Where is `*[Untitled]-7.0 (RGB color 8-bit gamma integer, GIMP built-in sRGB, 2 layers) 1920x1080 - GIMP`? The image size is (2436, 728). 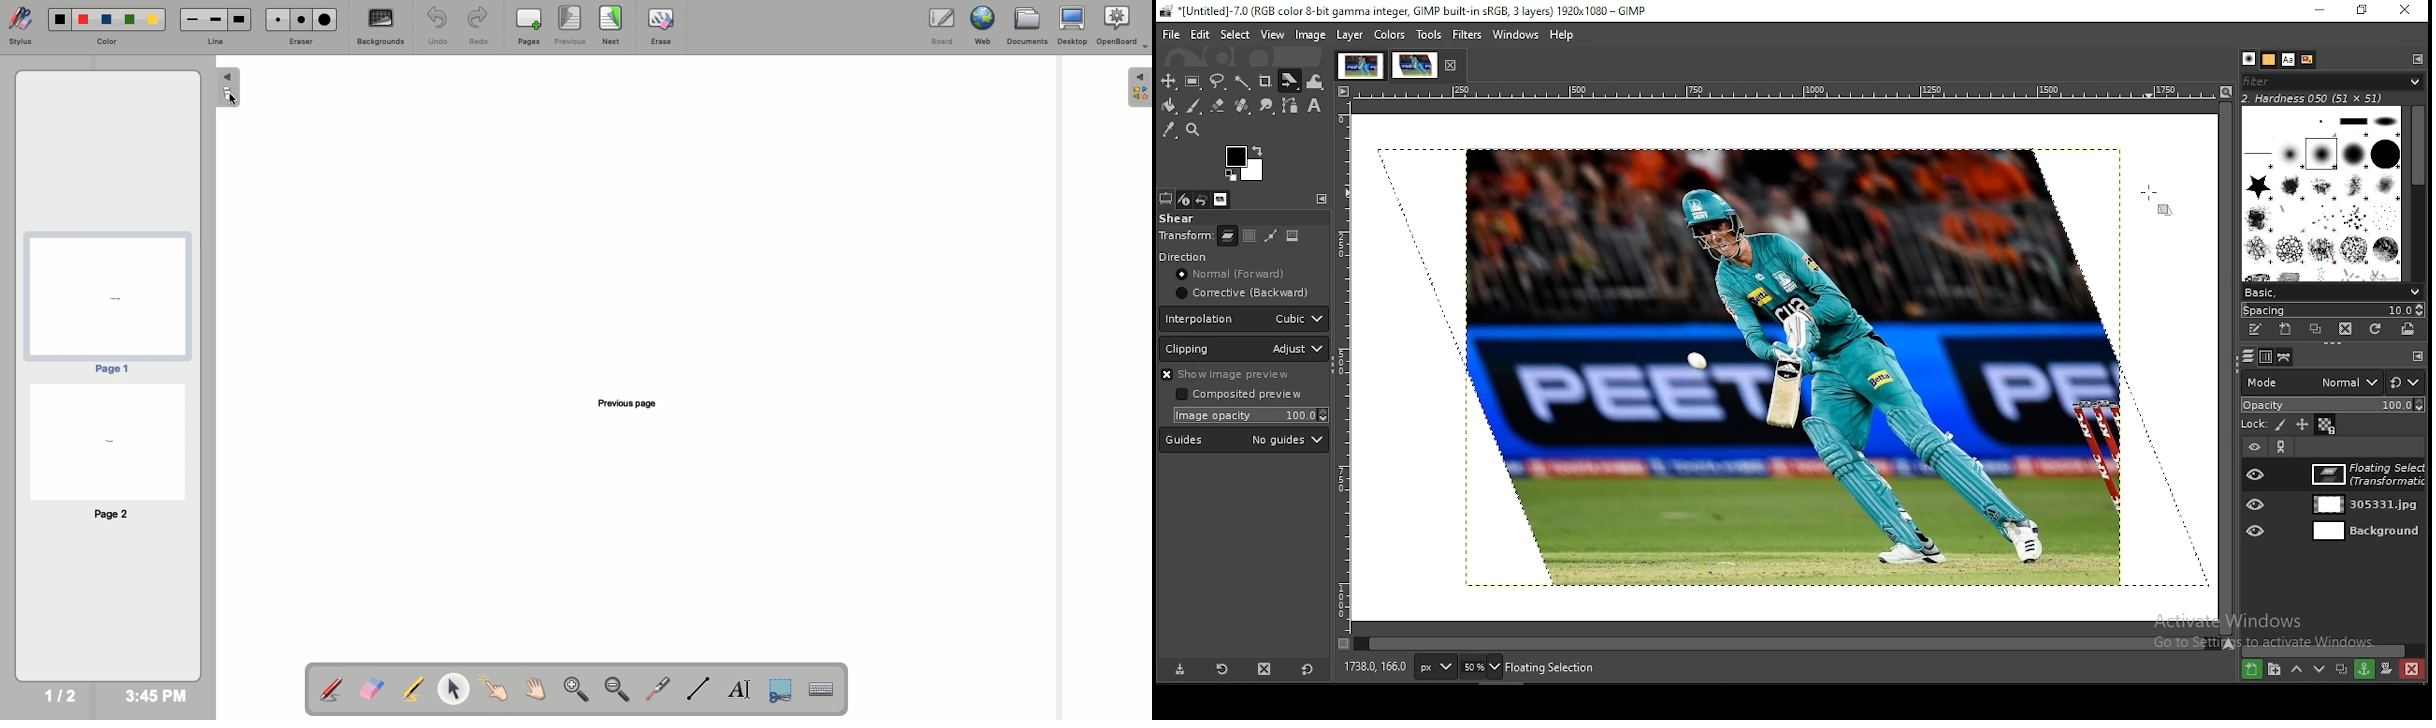
*[Untitled]-7.0 (RGB color 8-bit gamma integer, GIMP built-in sRGB, 2 layers) 1920x1080 - GIMP is located at coordinates (1414, 11).